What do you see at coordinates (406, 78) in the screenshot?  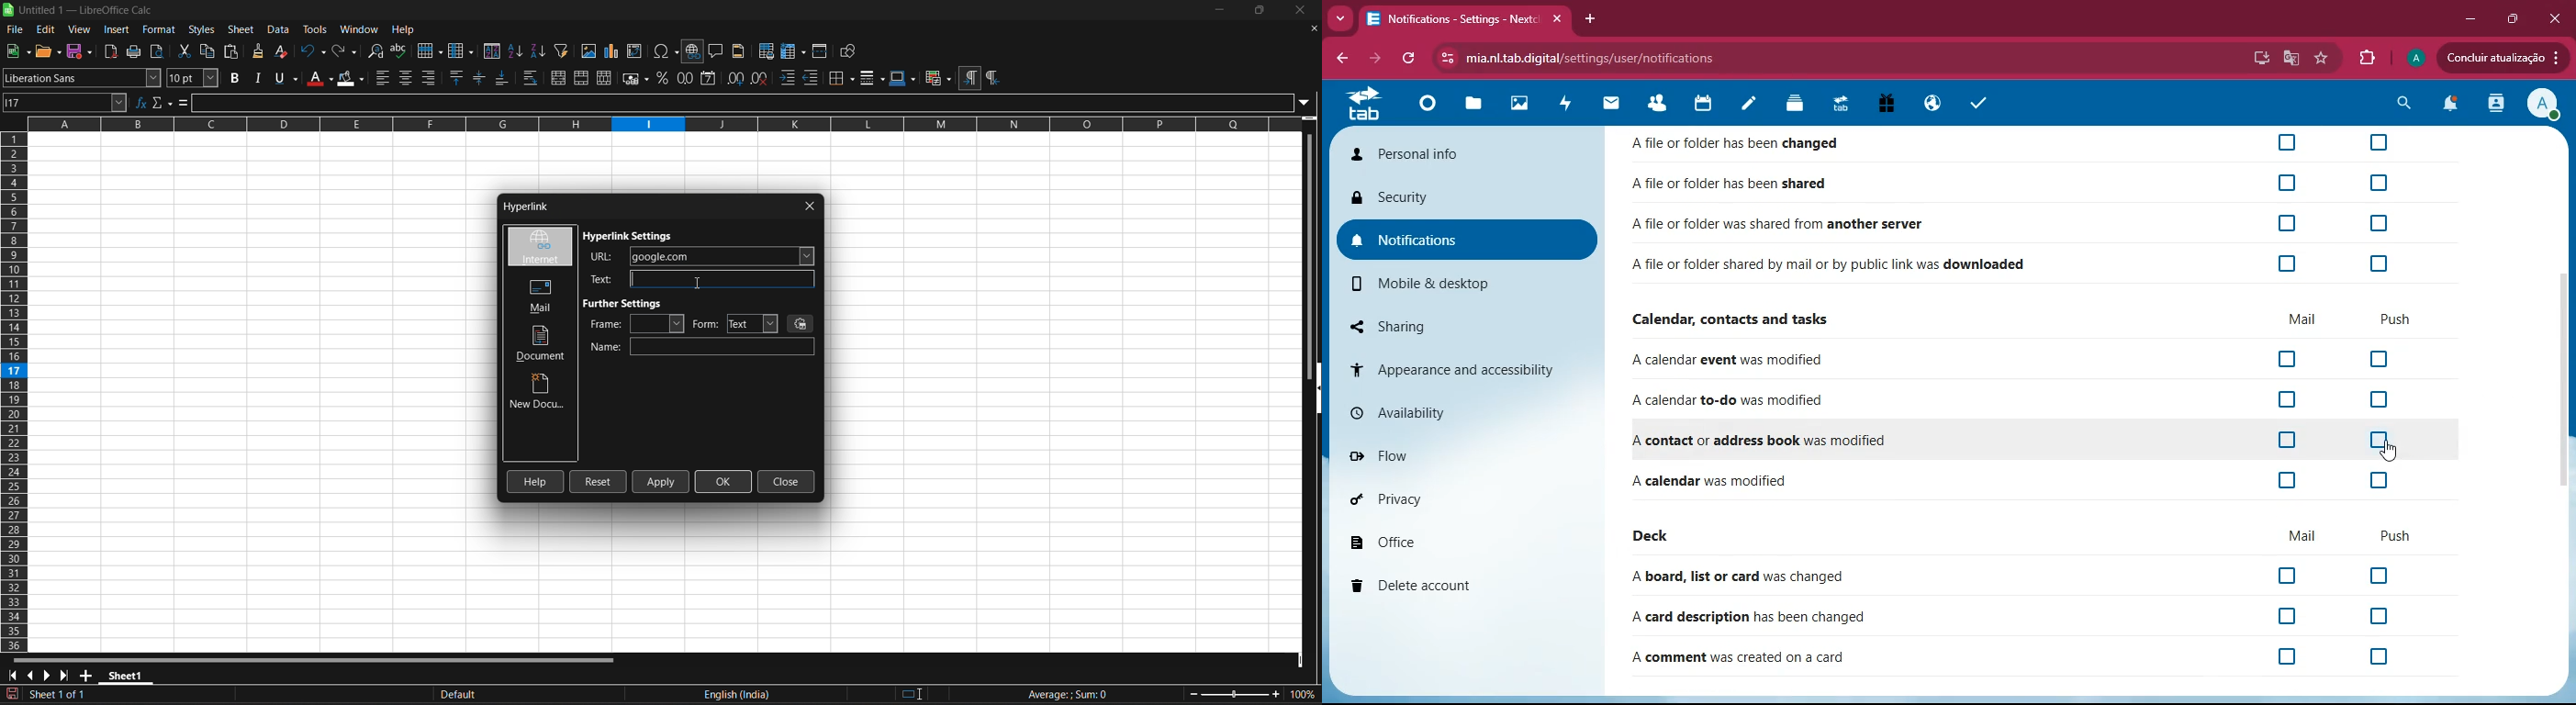 I see `align center` at bounding box center [406, 78].